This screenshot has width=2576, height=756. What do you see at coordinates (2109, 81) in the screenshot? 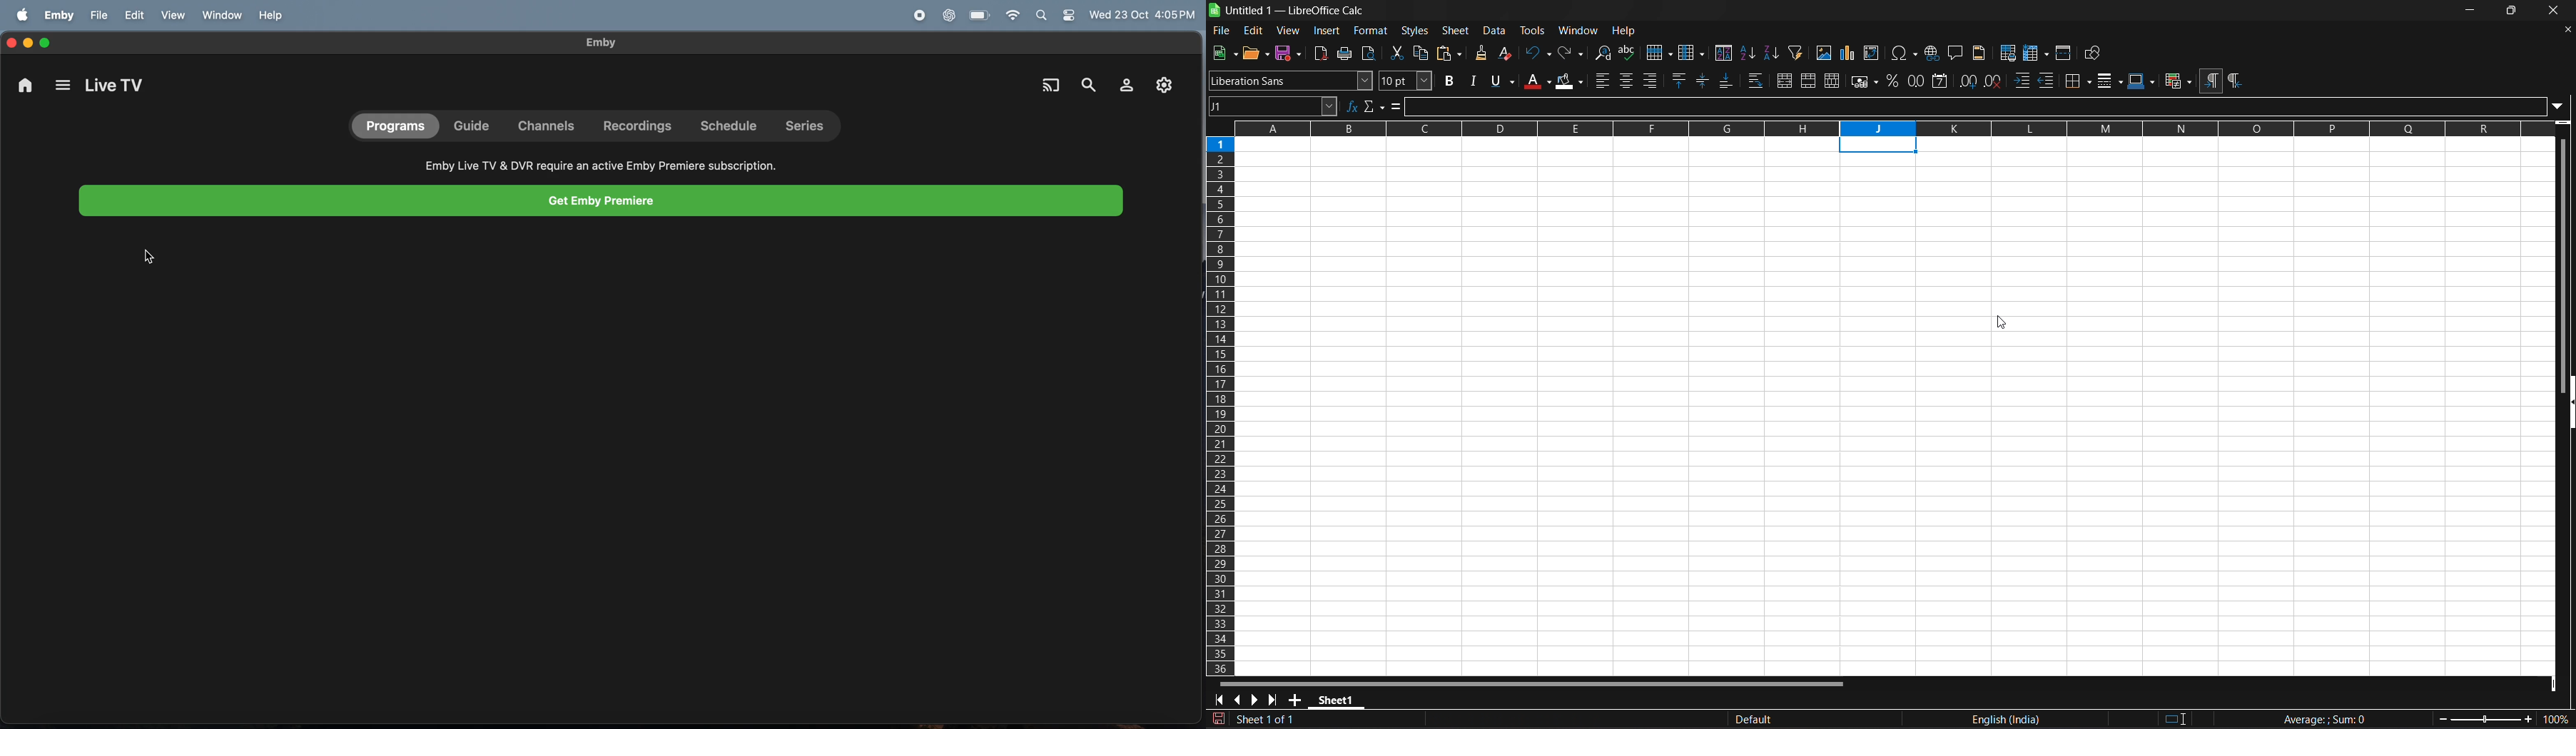
I see `border styles` at bounding box center [2109, 81].